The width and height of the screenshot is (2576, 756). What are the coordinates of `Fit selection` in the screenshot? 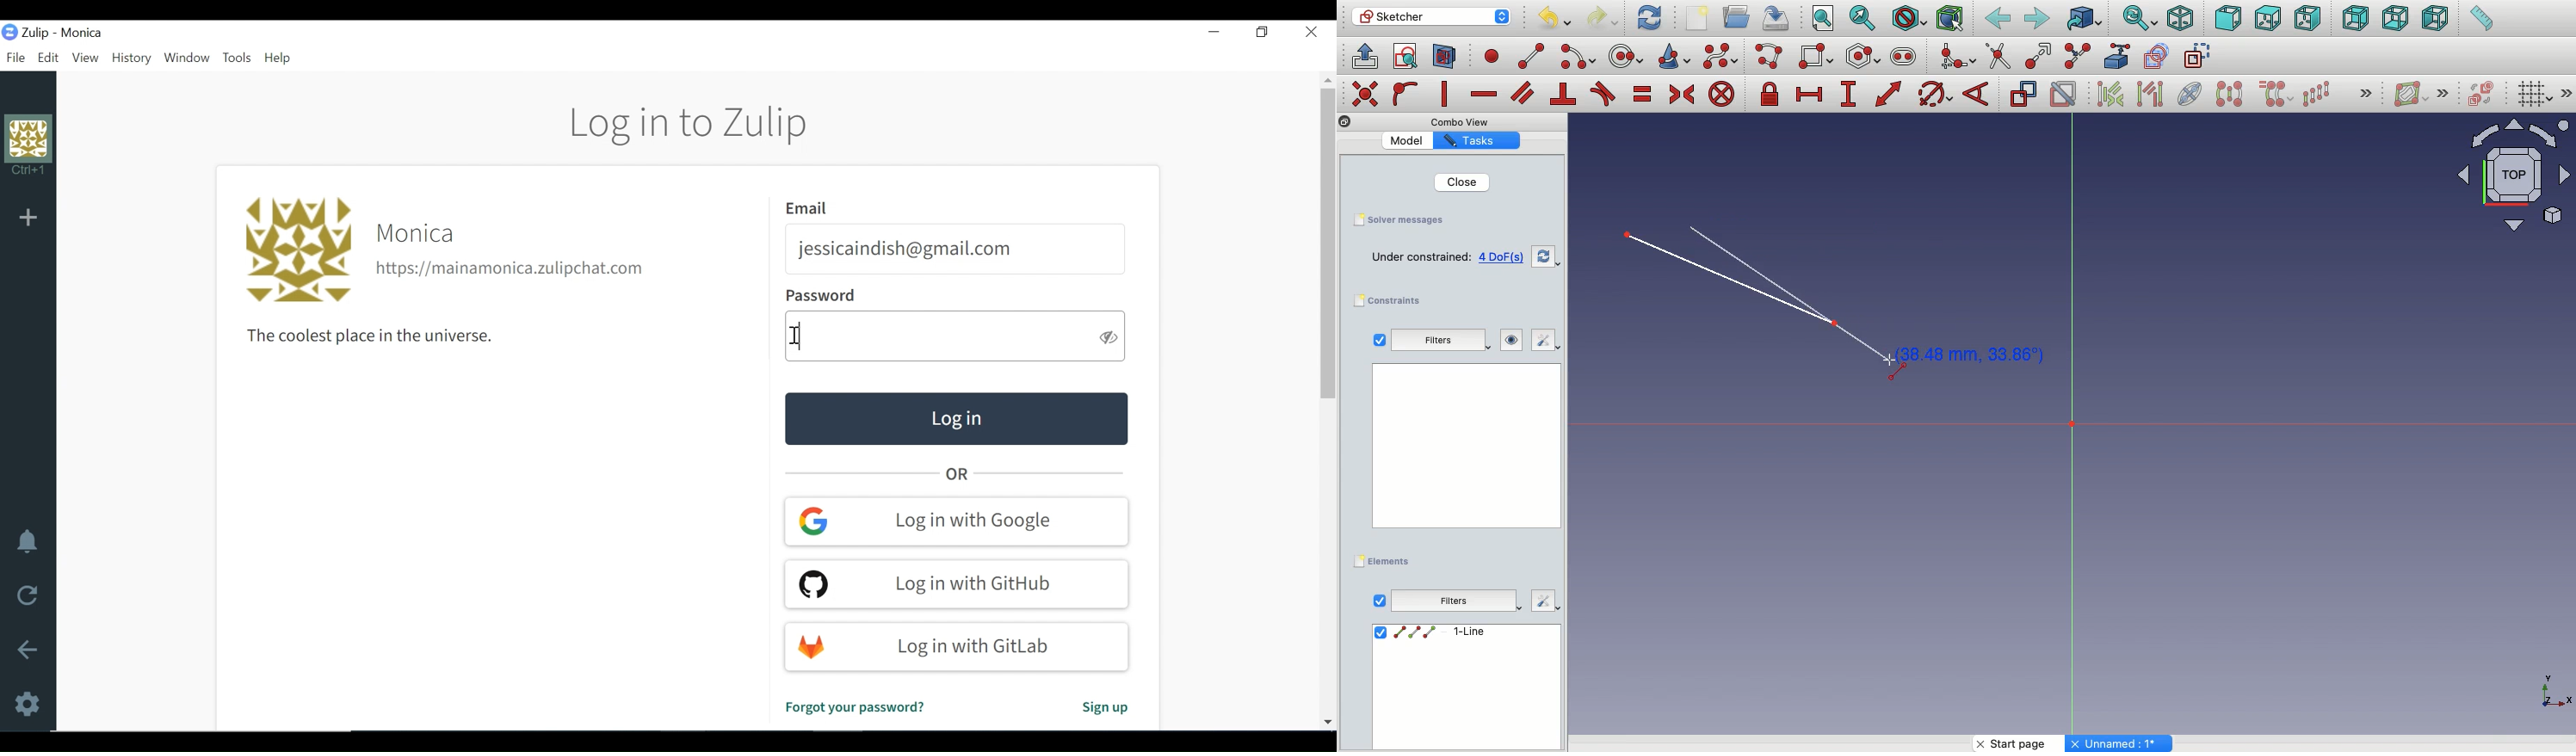 It's located at (1864, 17).